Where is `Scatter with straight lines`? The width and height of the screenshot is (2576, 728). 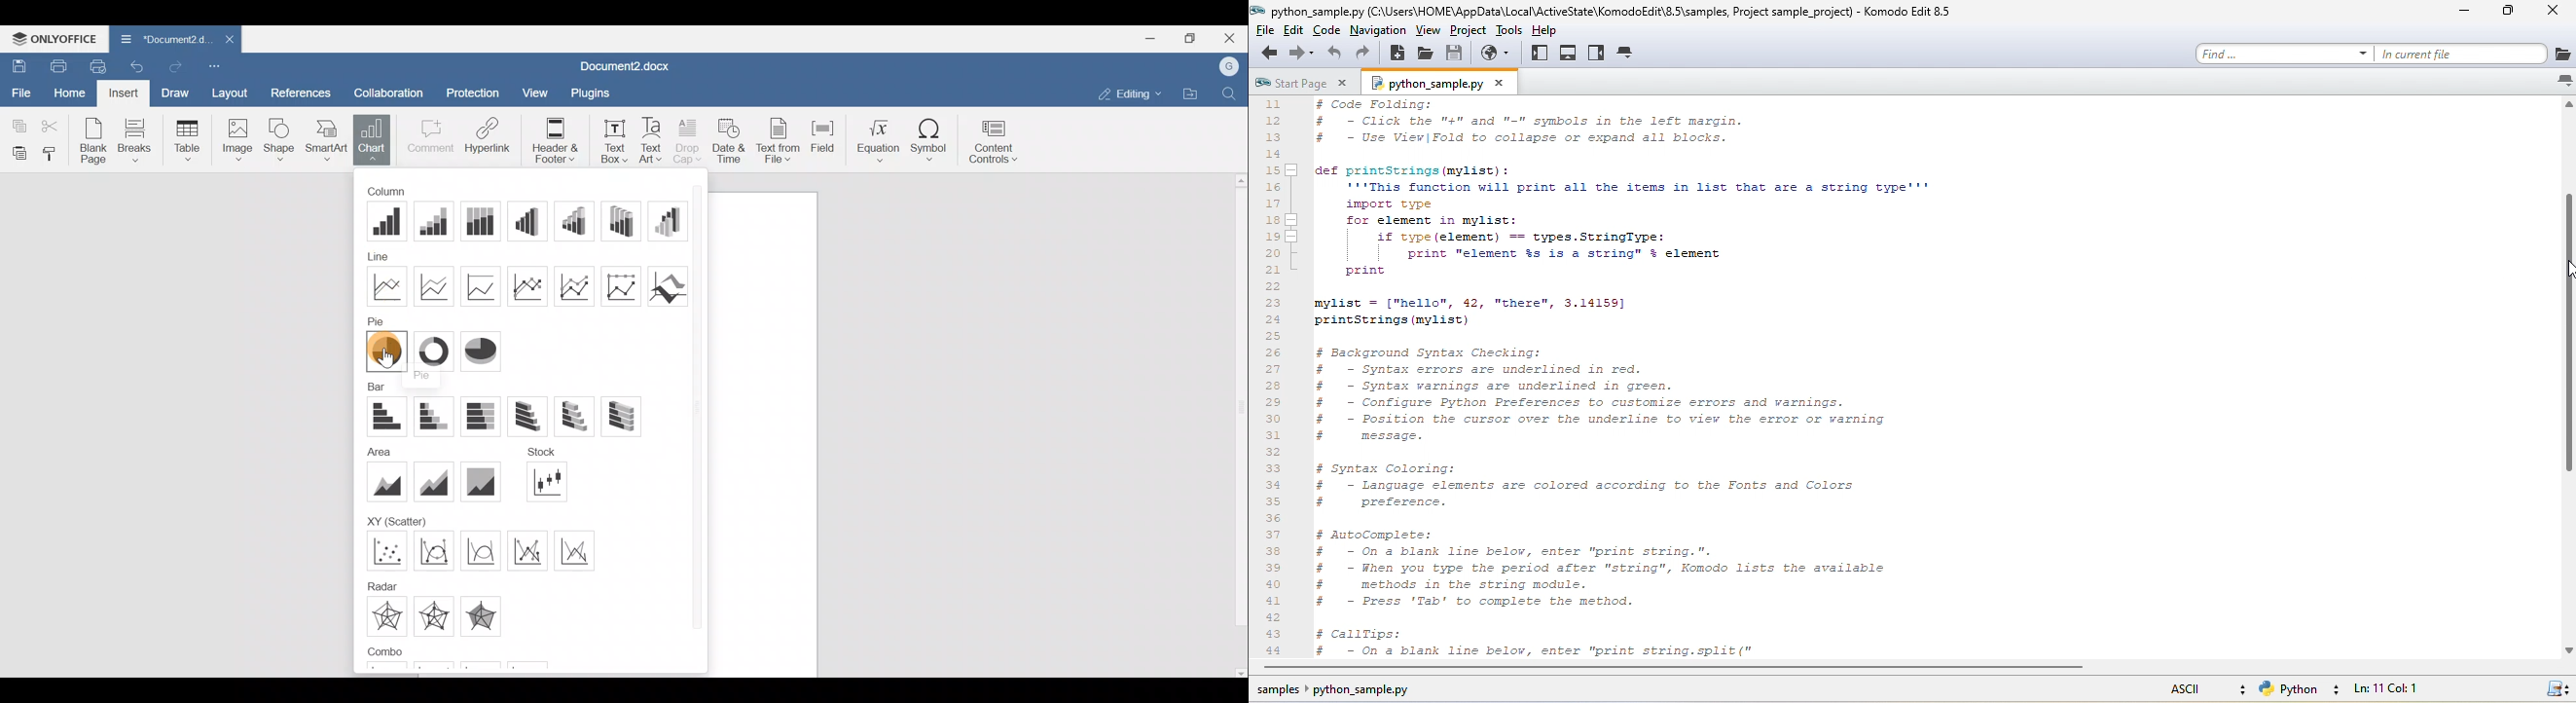
Scatter with straight lines is located at coordinates (530, 549).